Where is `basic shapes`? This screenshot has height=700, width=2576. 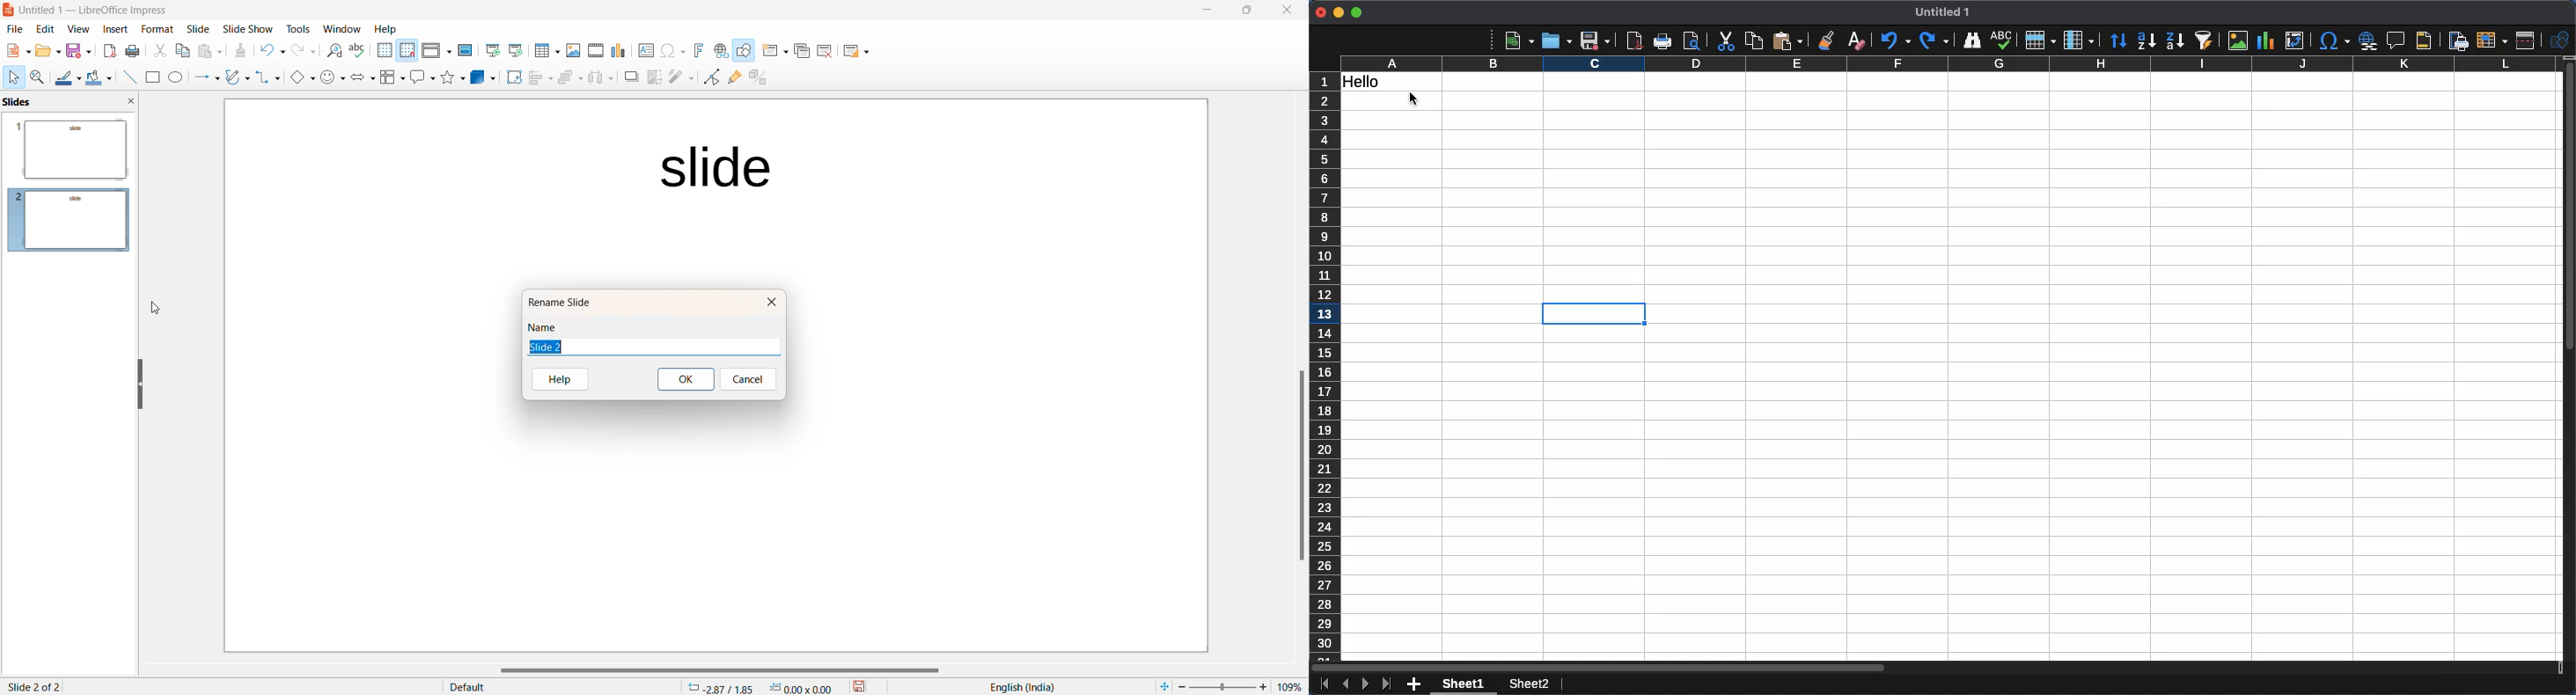 basic shapes is located at coordinates (298, 76).